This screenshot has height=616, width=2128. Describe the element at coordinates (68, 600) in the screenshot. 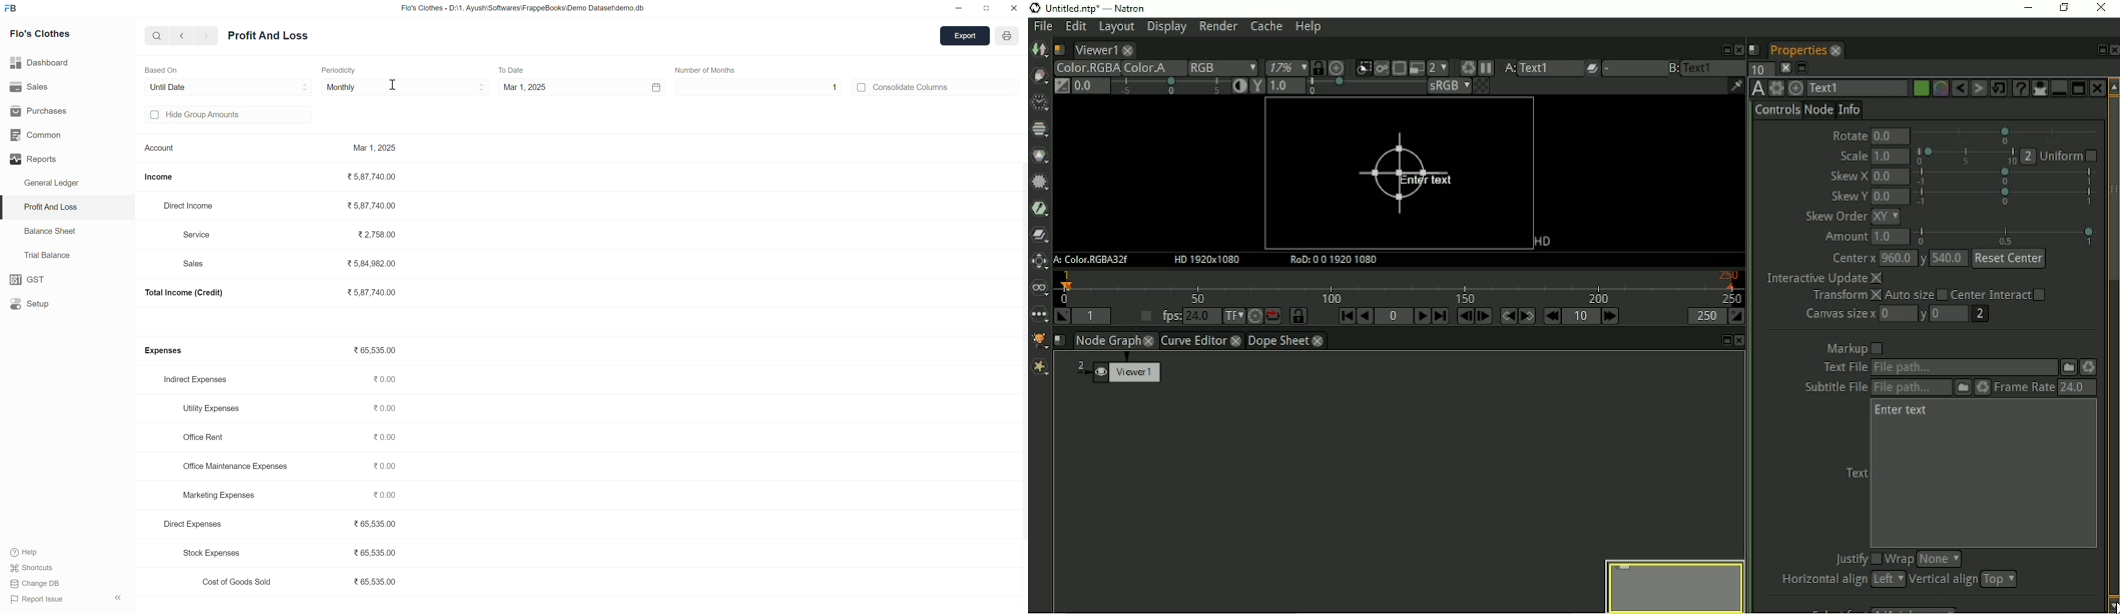

I see `Report Issue «` at that location.